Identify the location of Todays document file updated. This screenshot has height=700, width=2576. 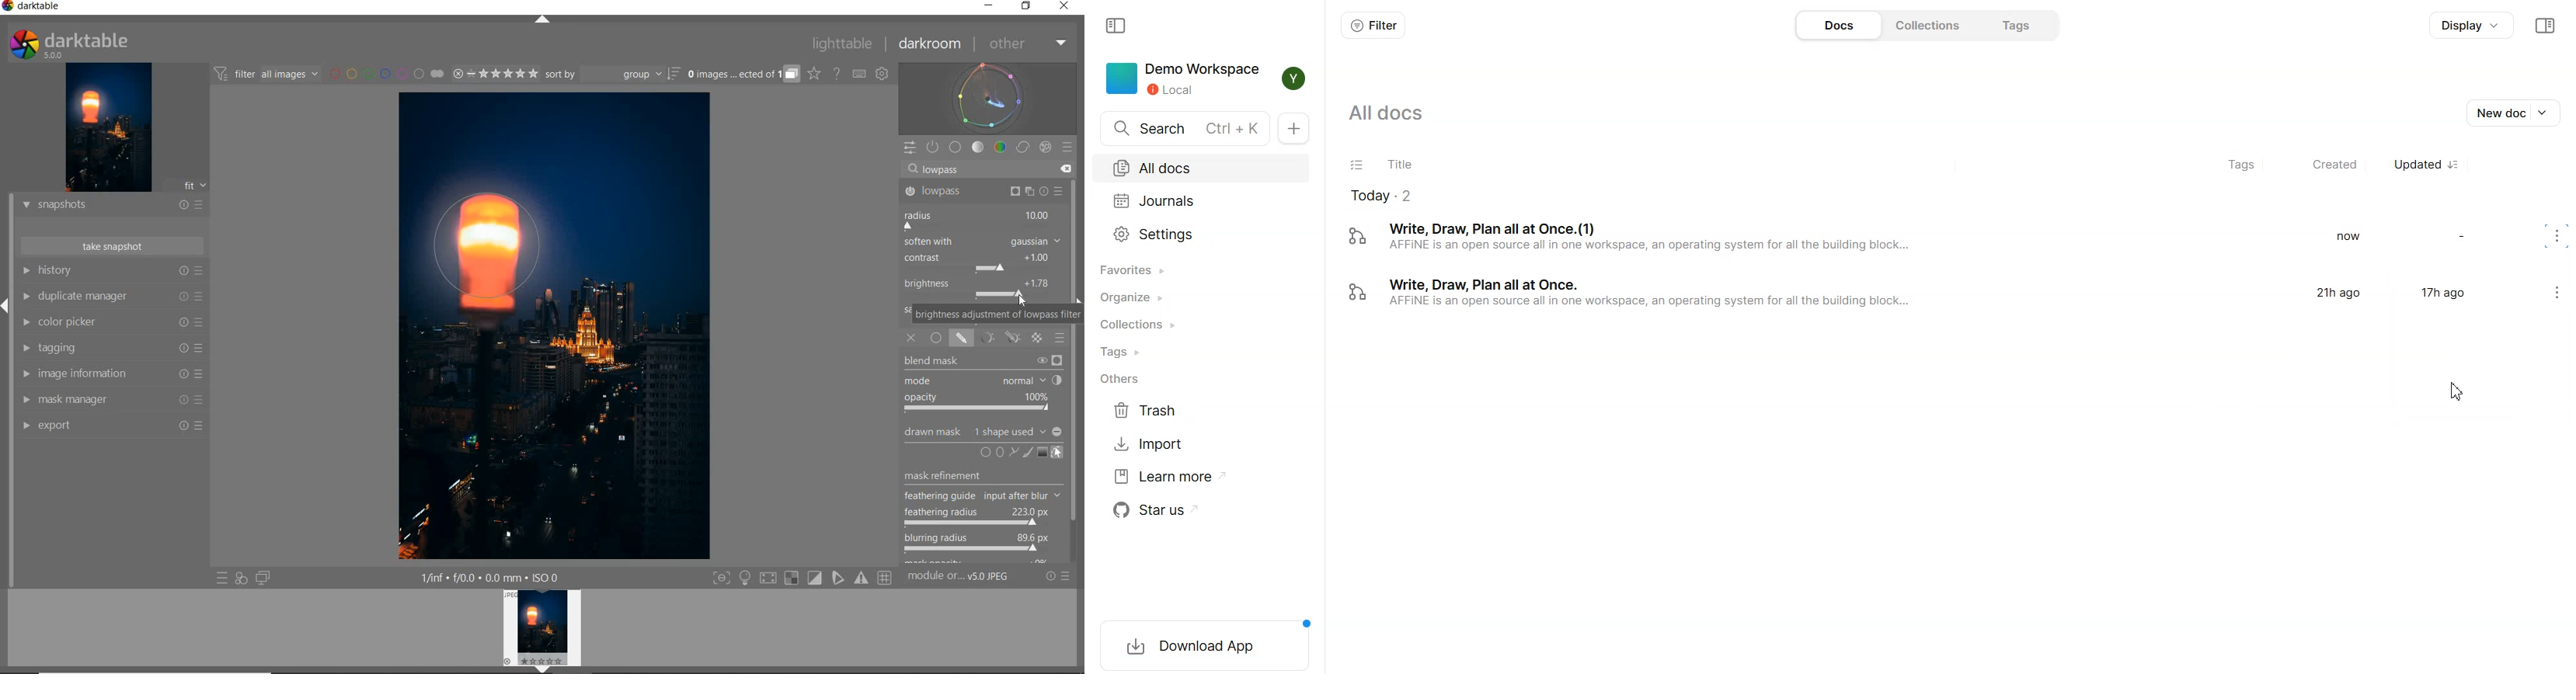
(1394, 196).